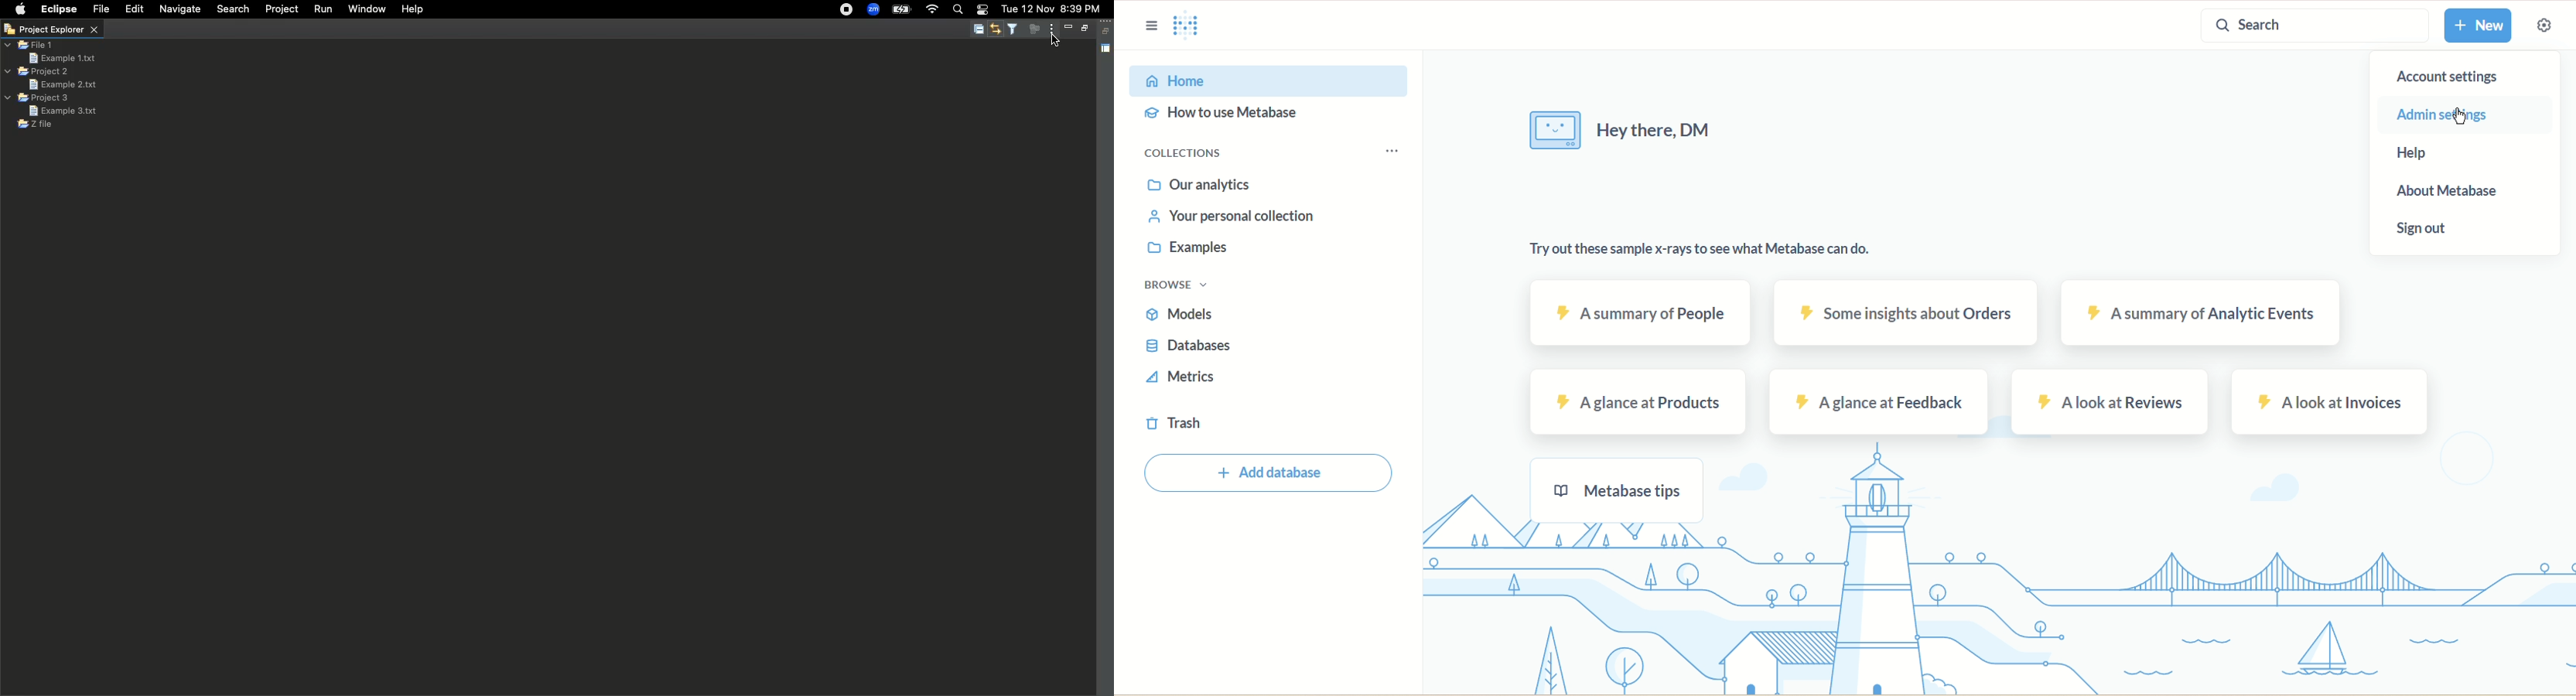 This screenshot has width=2576, height=700. I want to click on Notification, so click(982, 10).